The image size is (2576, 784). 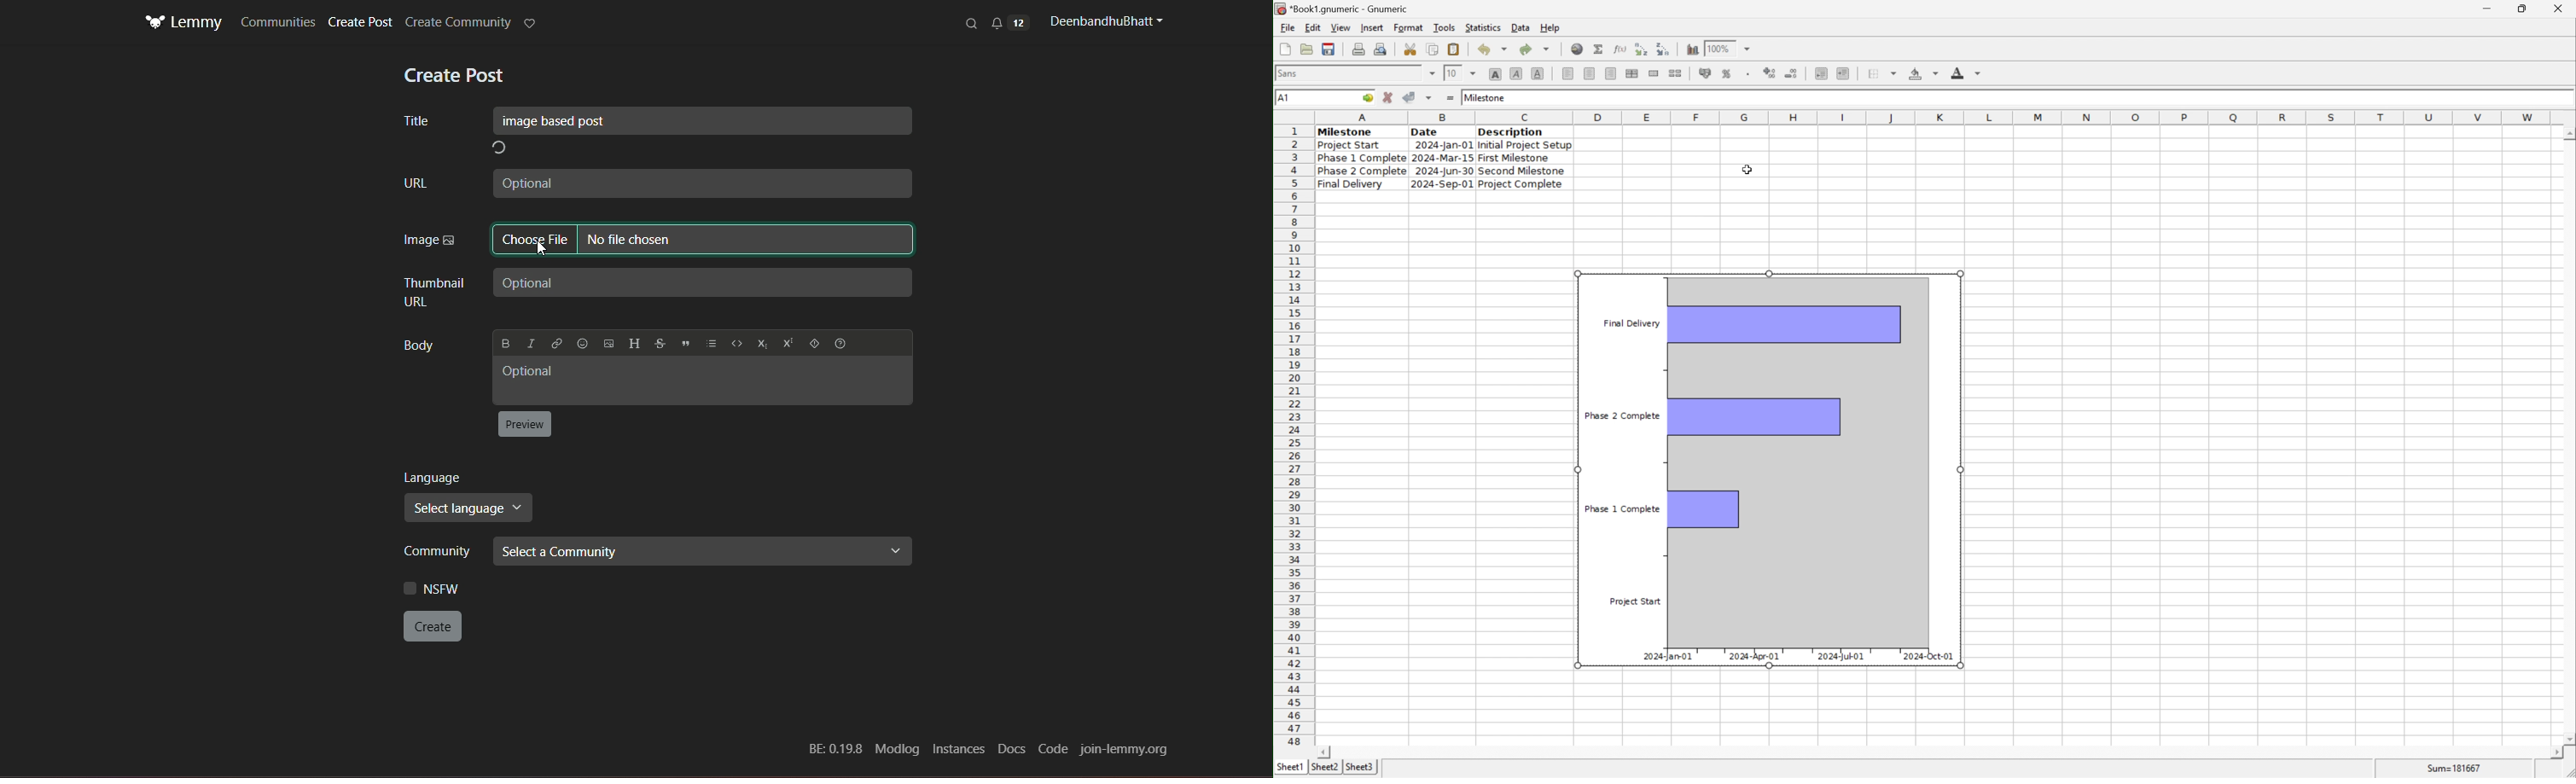 I want to click on font color, so click(x=1967, y=72).